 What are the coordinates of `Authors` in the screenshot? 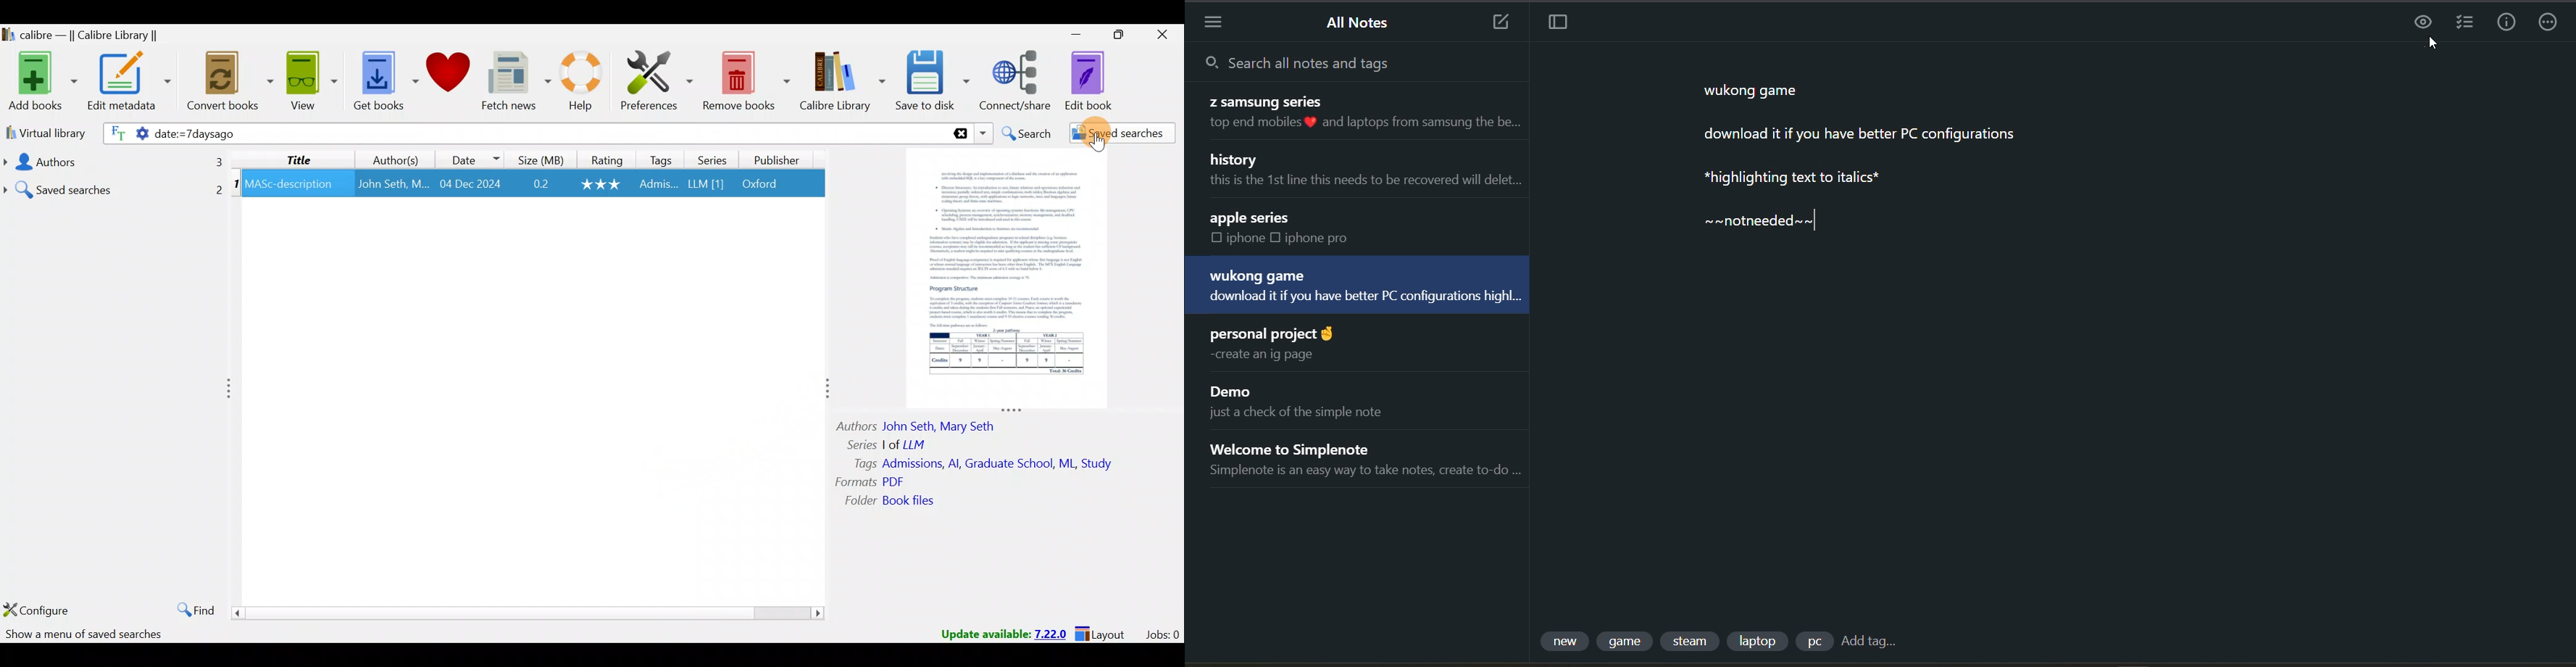 It's located at (112, 162).